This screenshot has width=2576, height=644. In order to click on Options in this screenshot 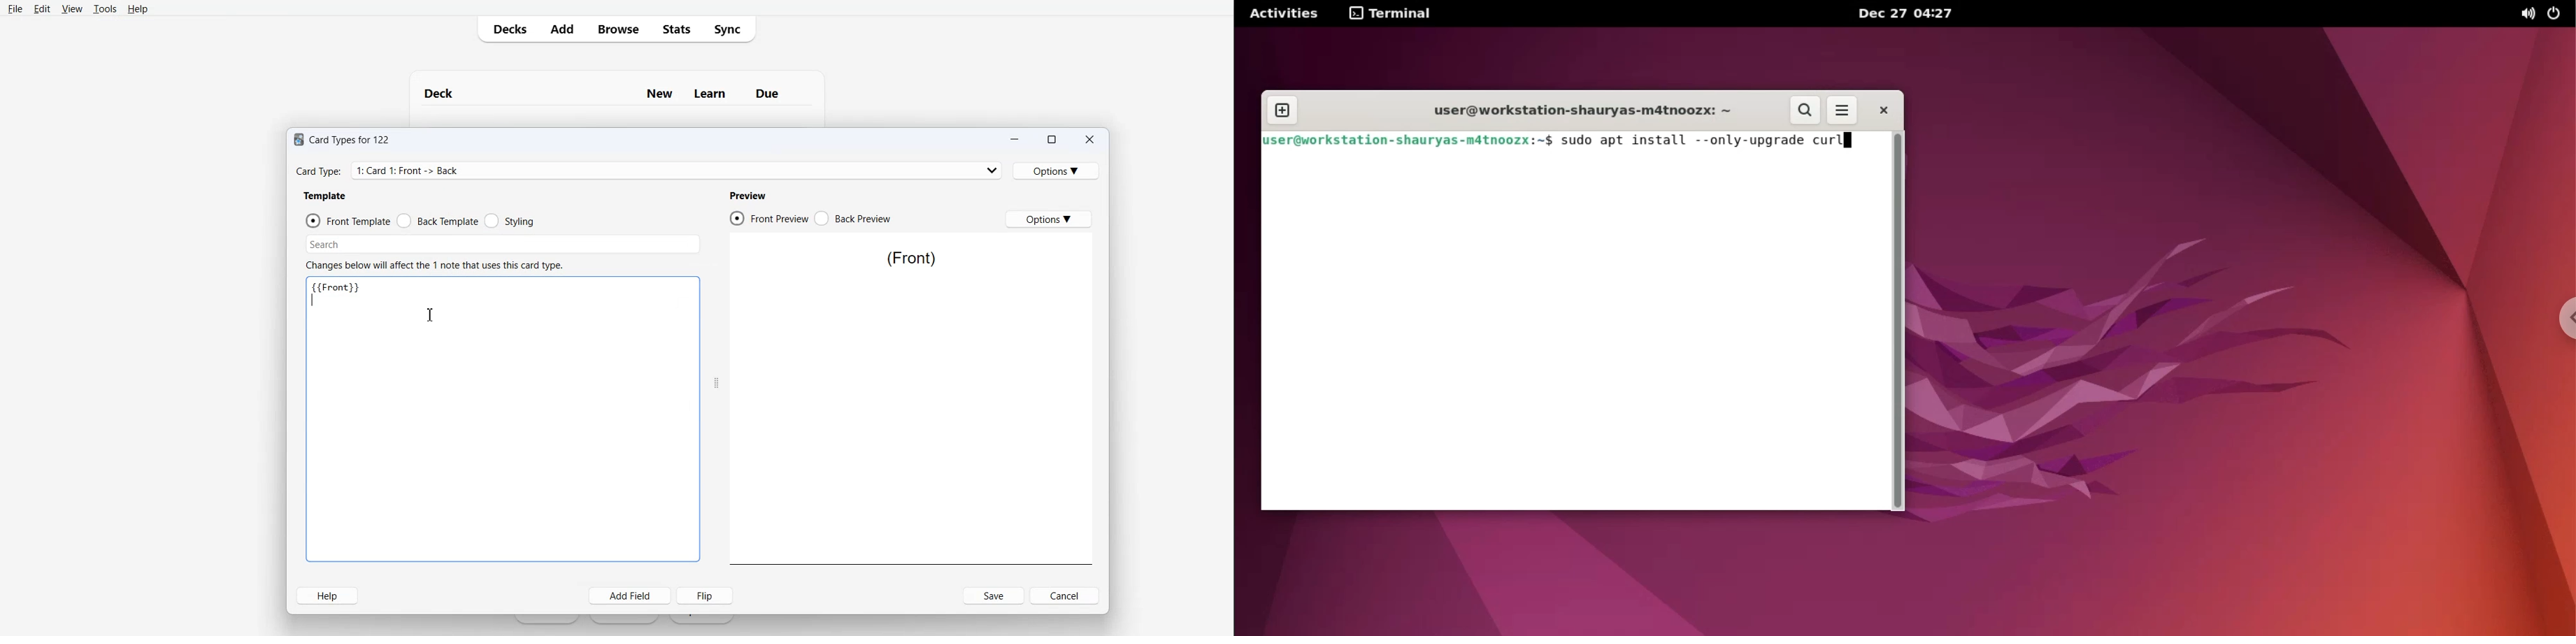, I will do `click(1057, 170)`.